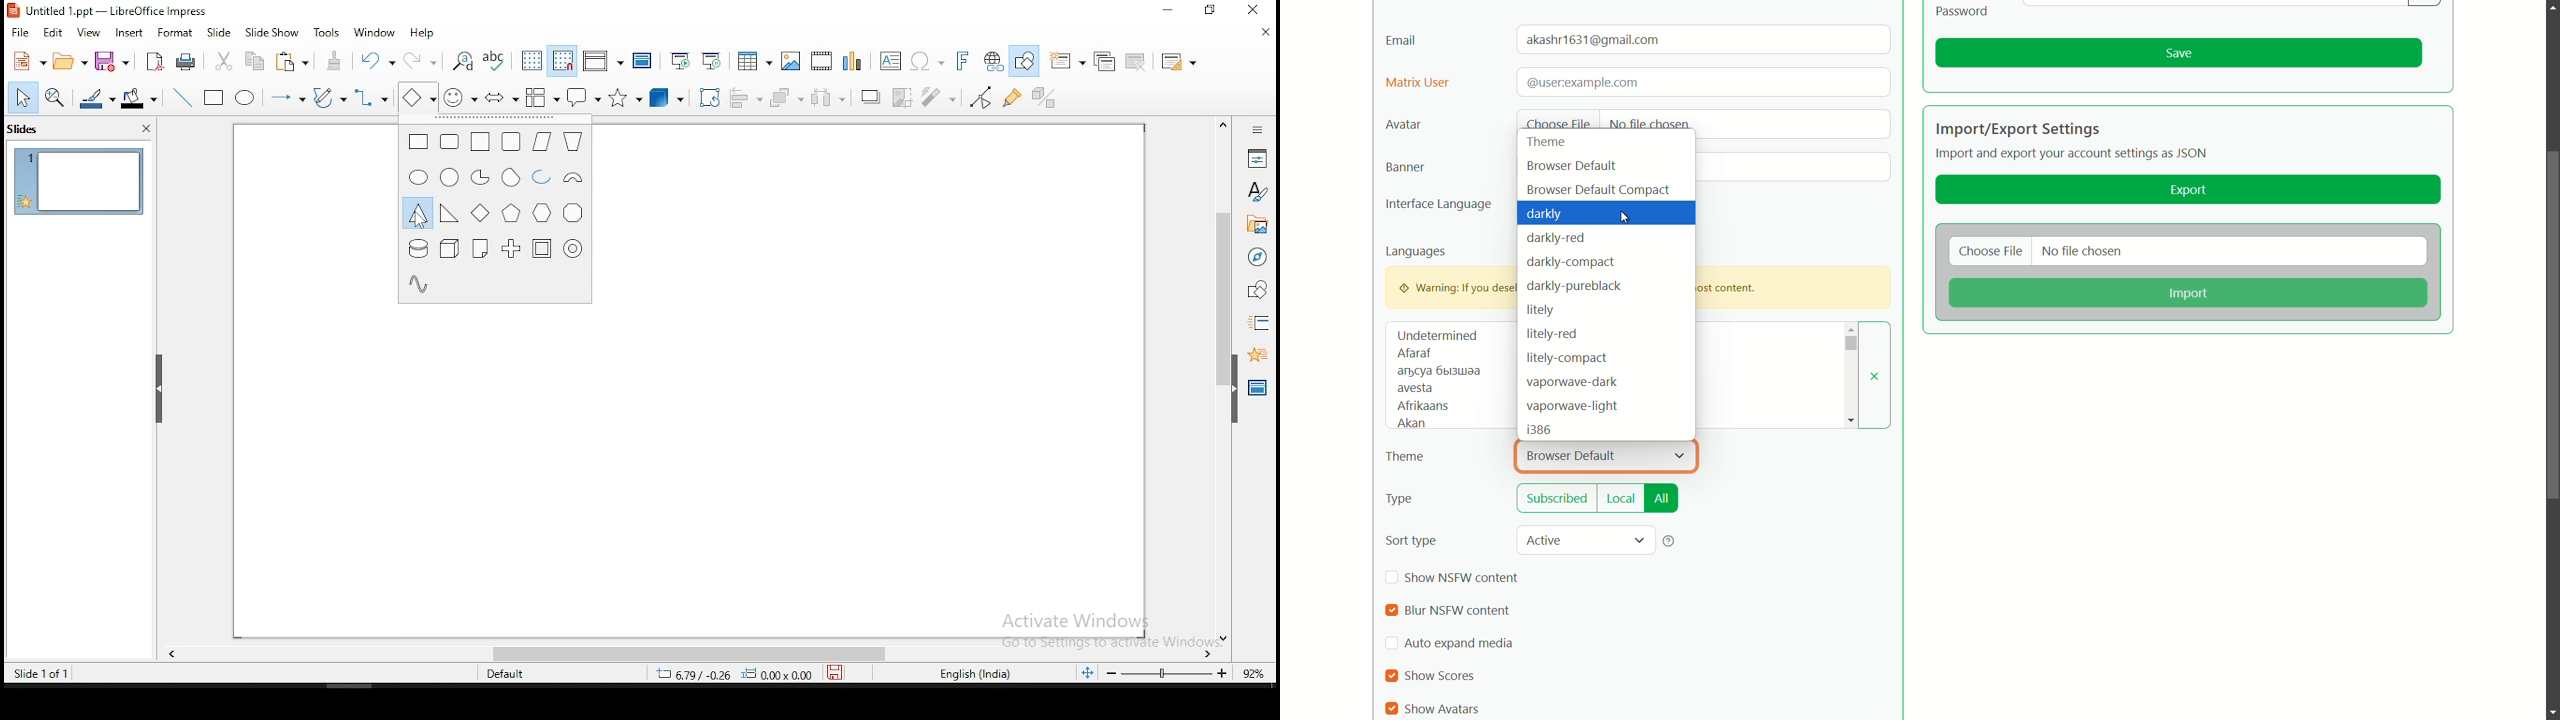  What do you see at coordinates (1669, 541) in the screenshot?
I see `help` at bounding box center [1669, 541].